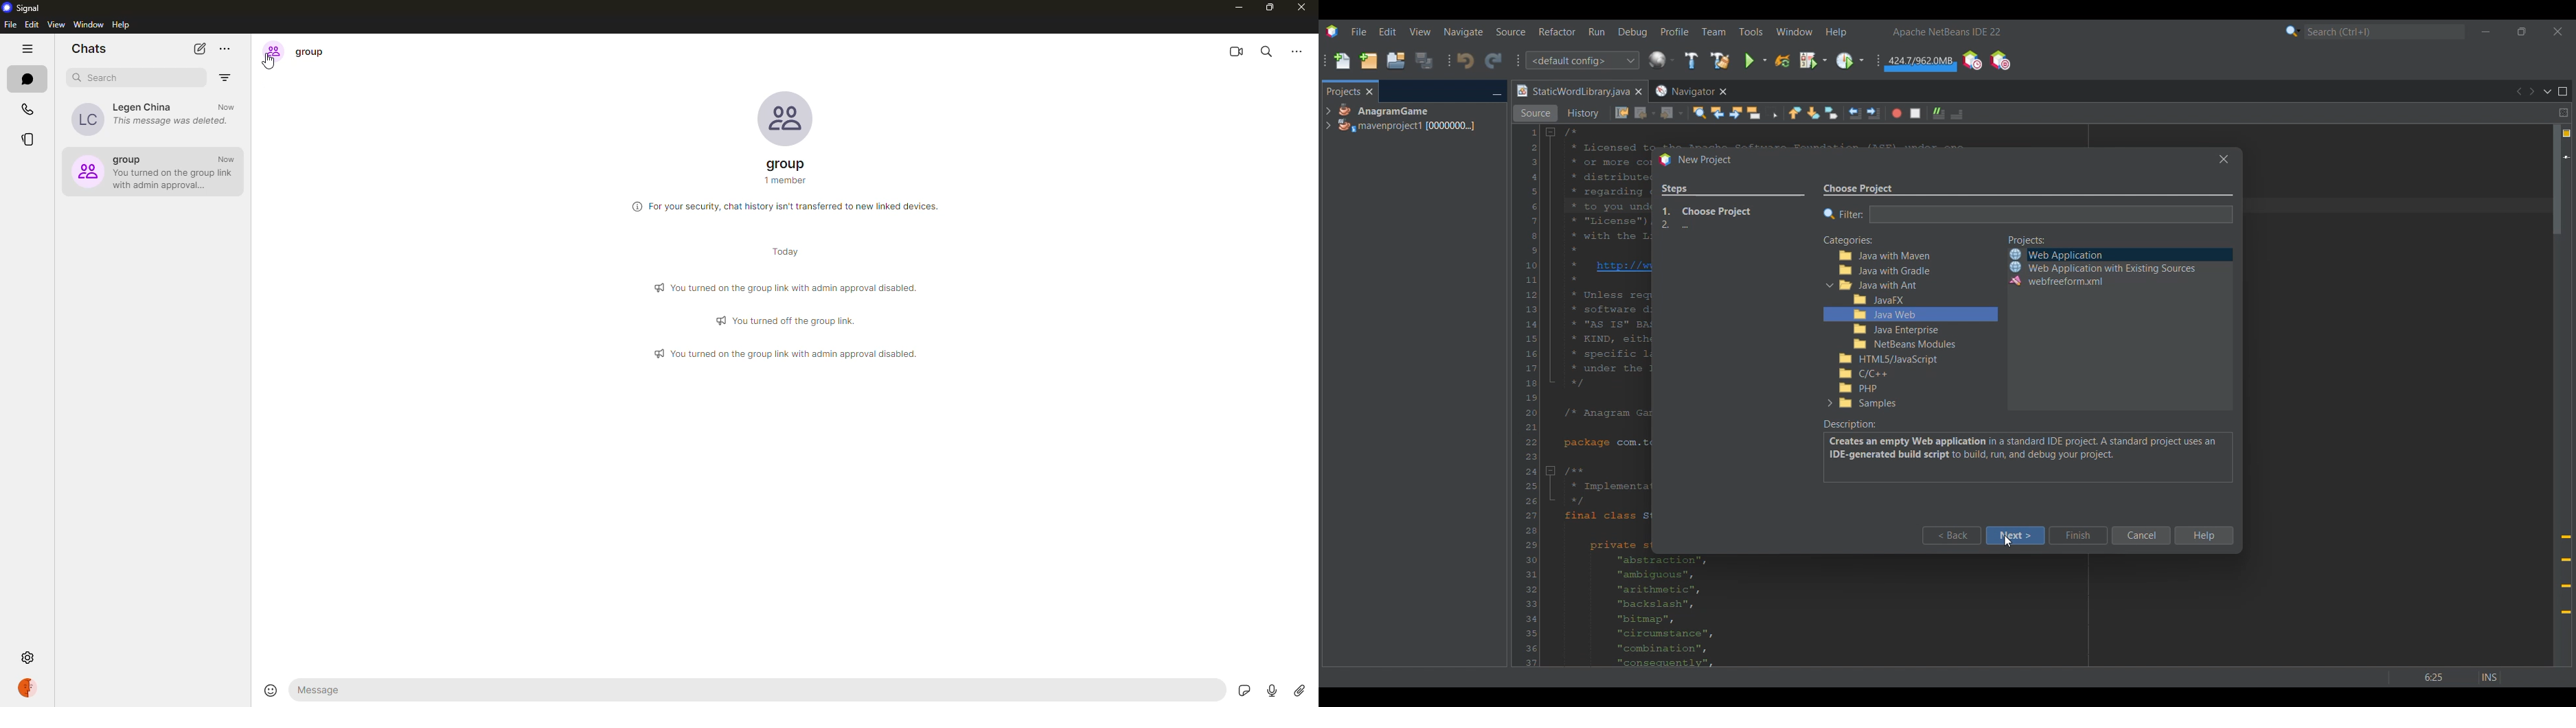 This screenshot has height=728, width=2576. Describe the element at coordinates (2557, 395) in the screenshot. I see `Vertical slide bar` at that location.